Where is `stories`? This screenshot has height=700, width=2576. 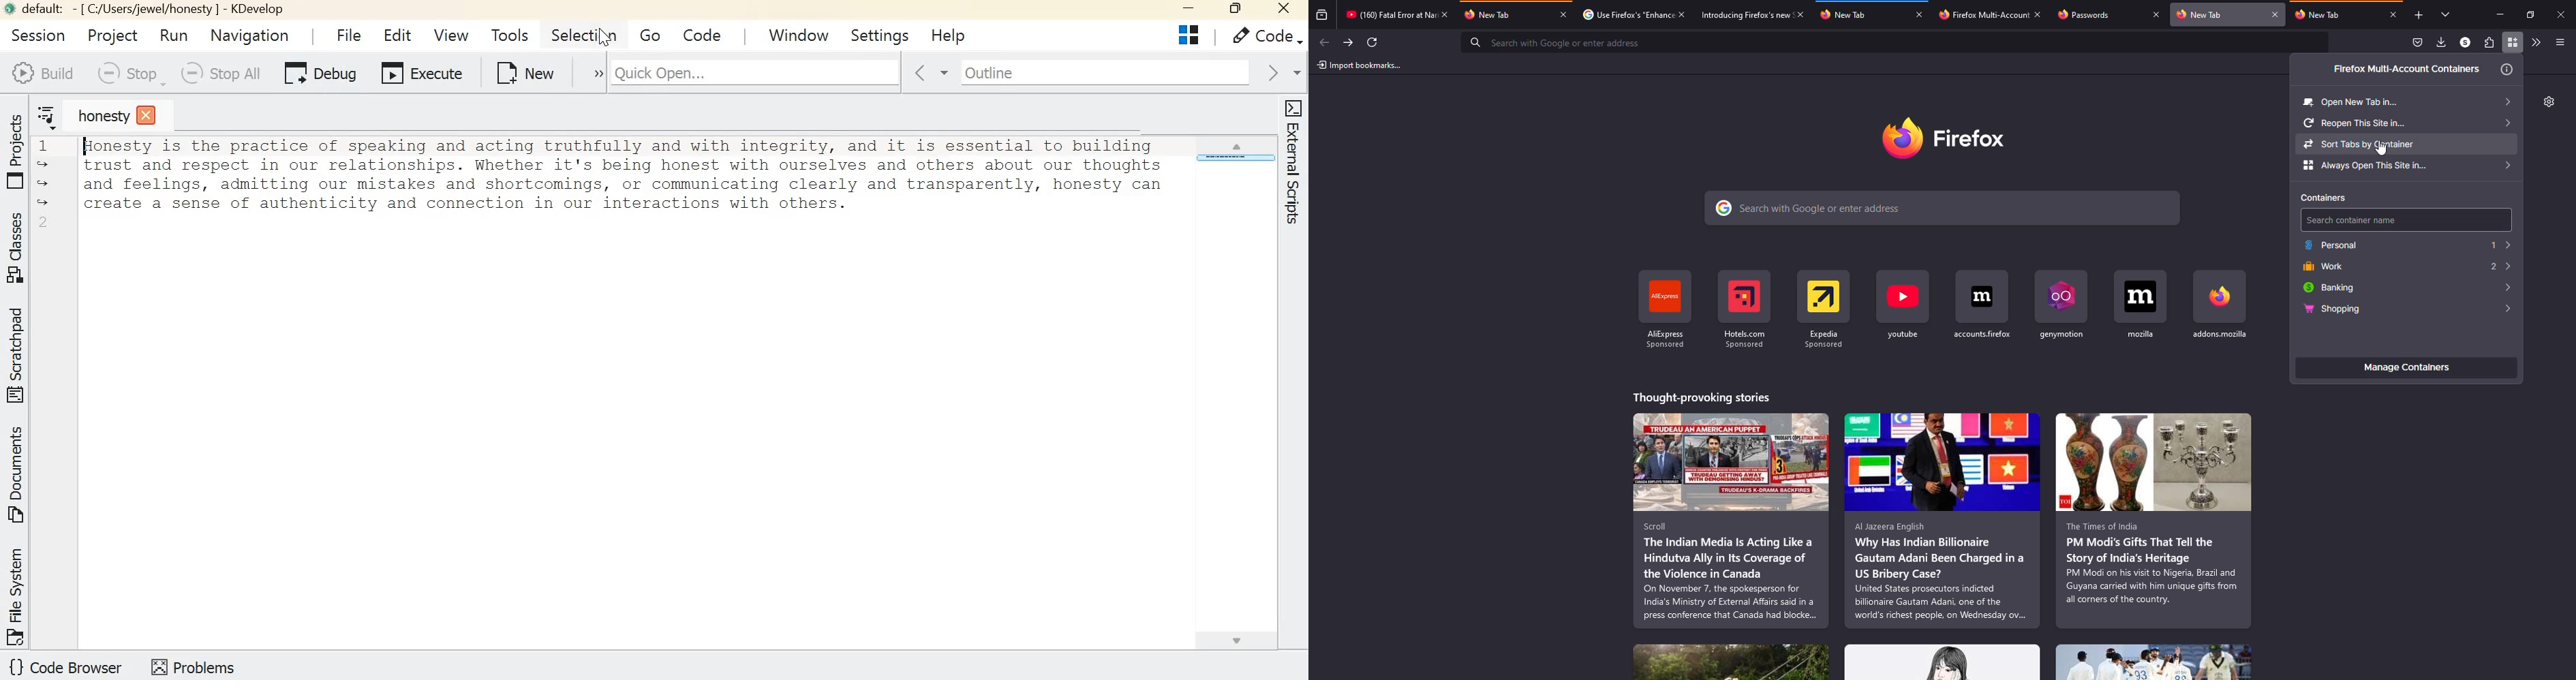 stories is located at coordinates (1701, 395).